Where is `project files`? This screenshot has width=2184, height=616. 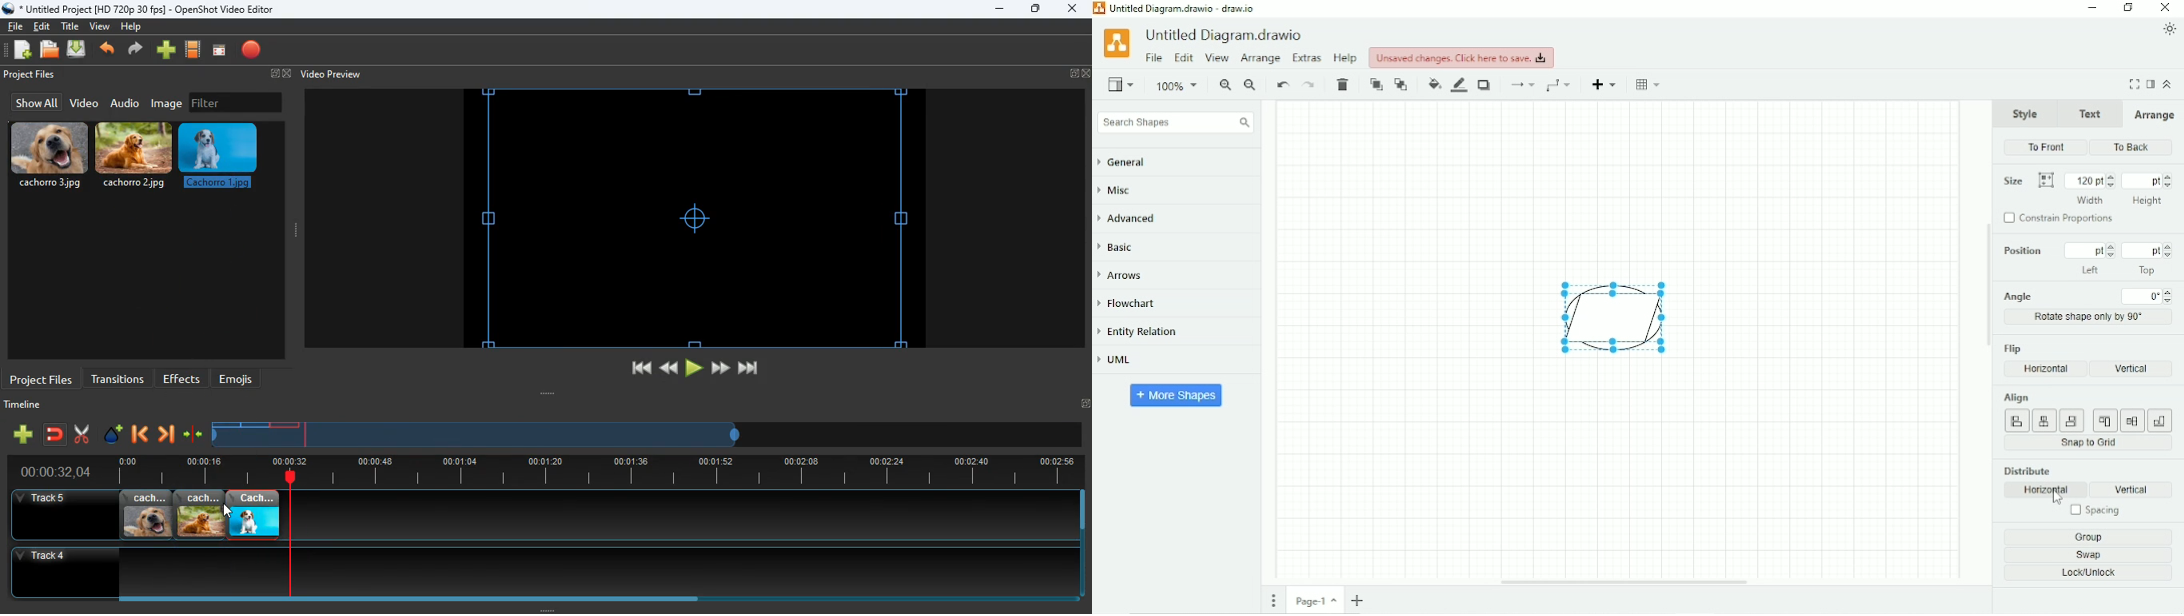
project files is located at coordinates (31, 75).